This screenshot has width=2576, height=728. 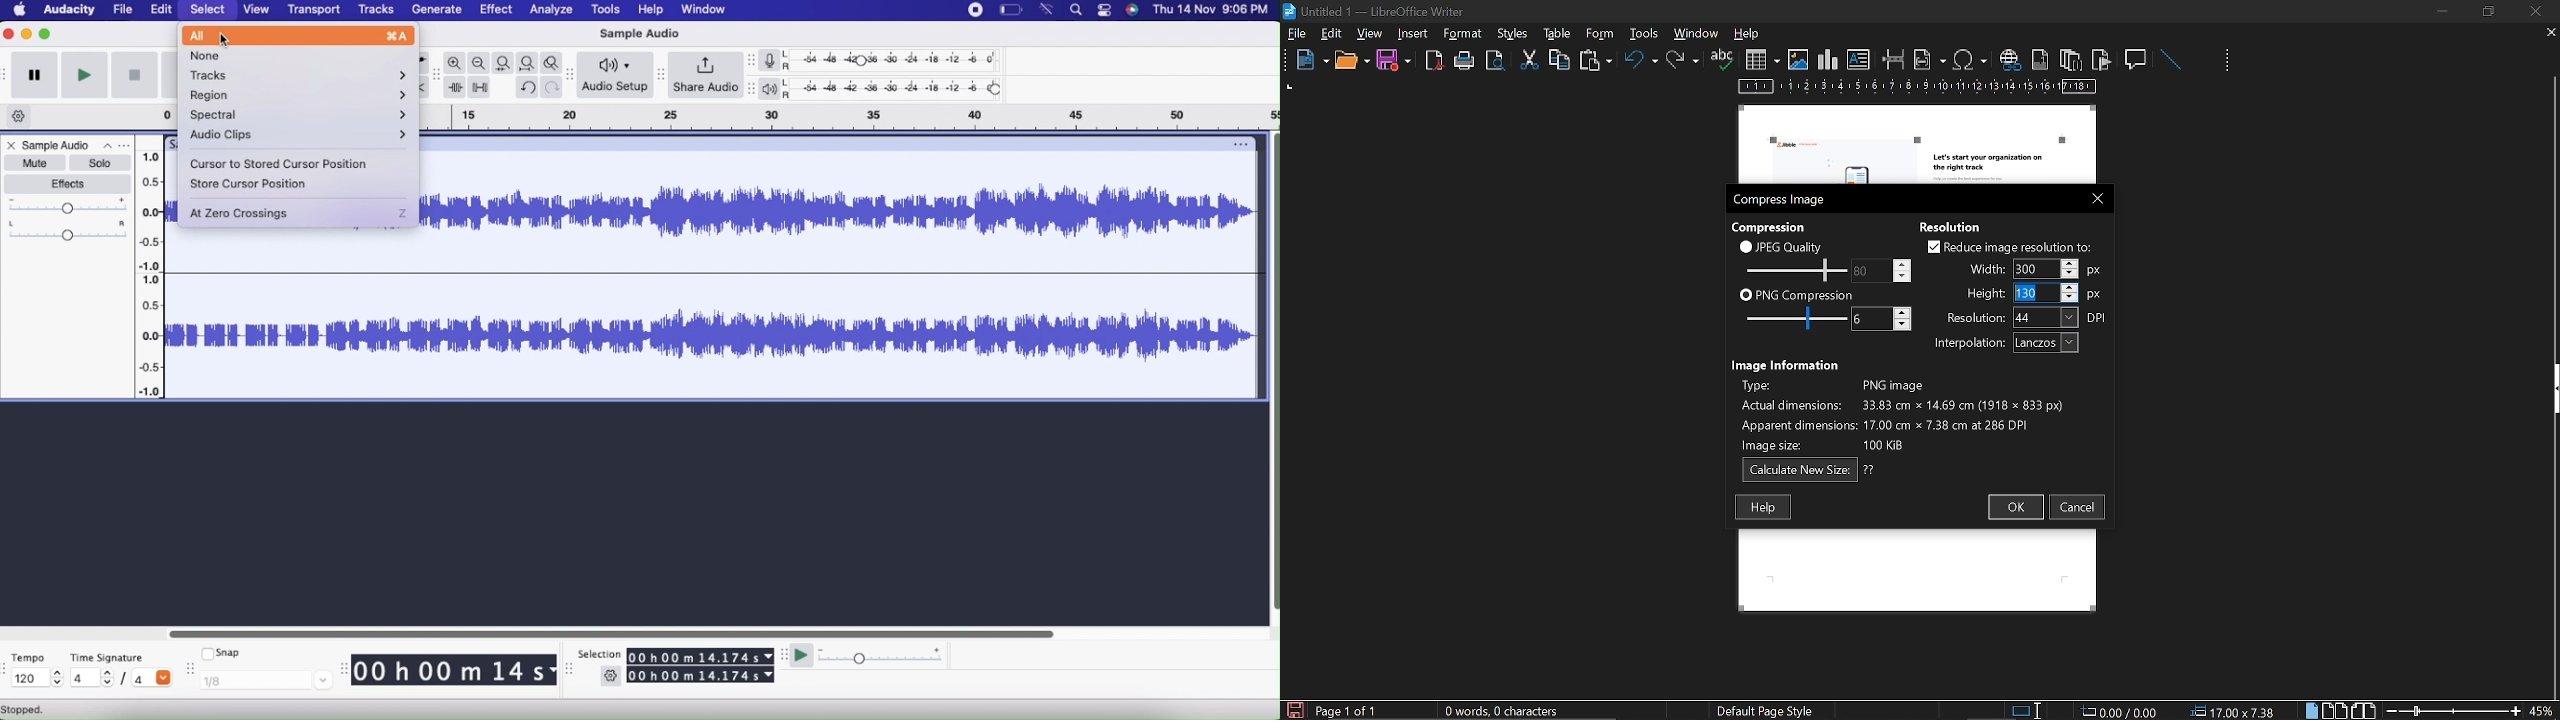 I want to click on view, so click(x=1371, y=33).